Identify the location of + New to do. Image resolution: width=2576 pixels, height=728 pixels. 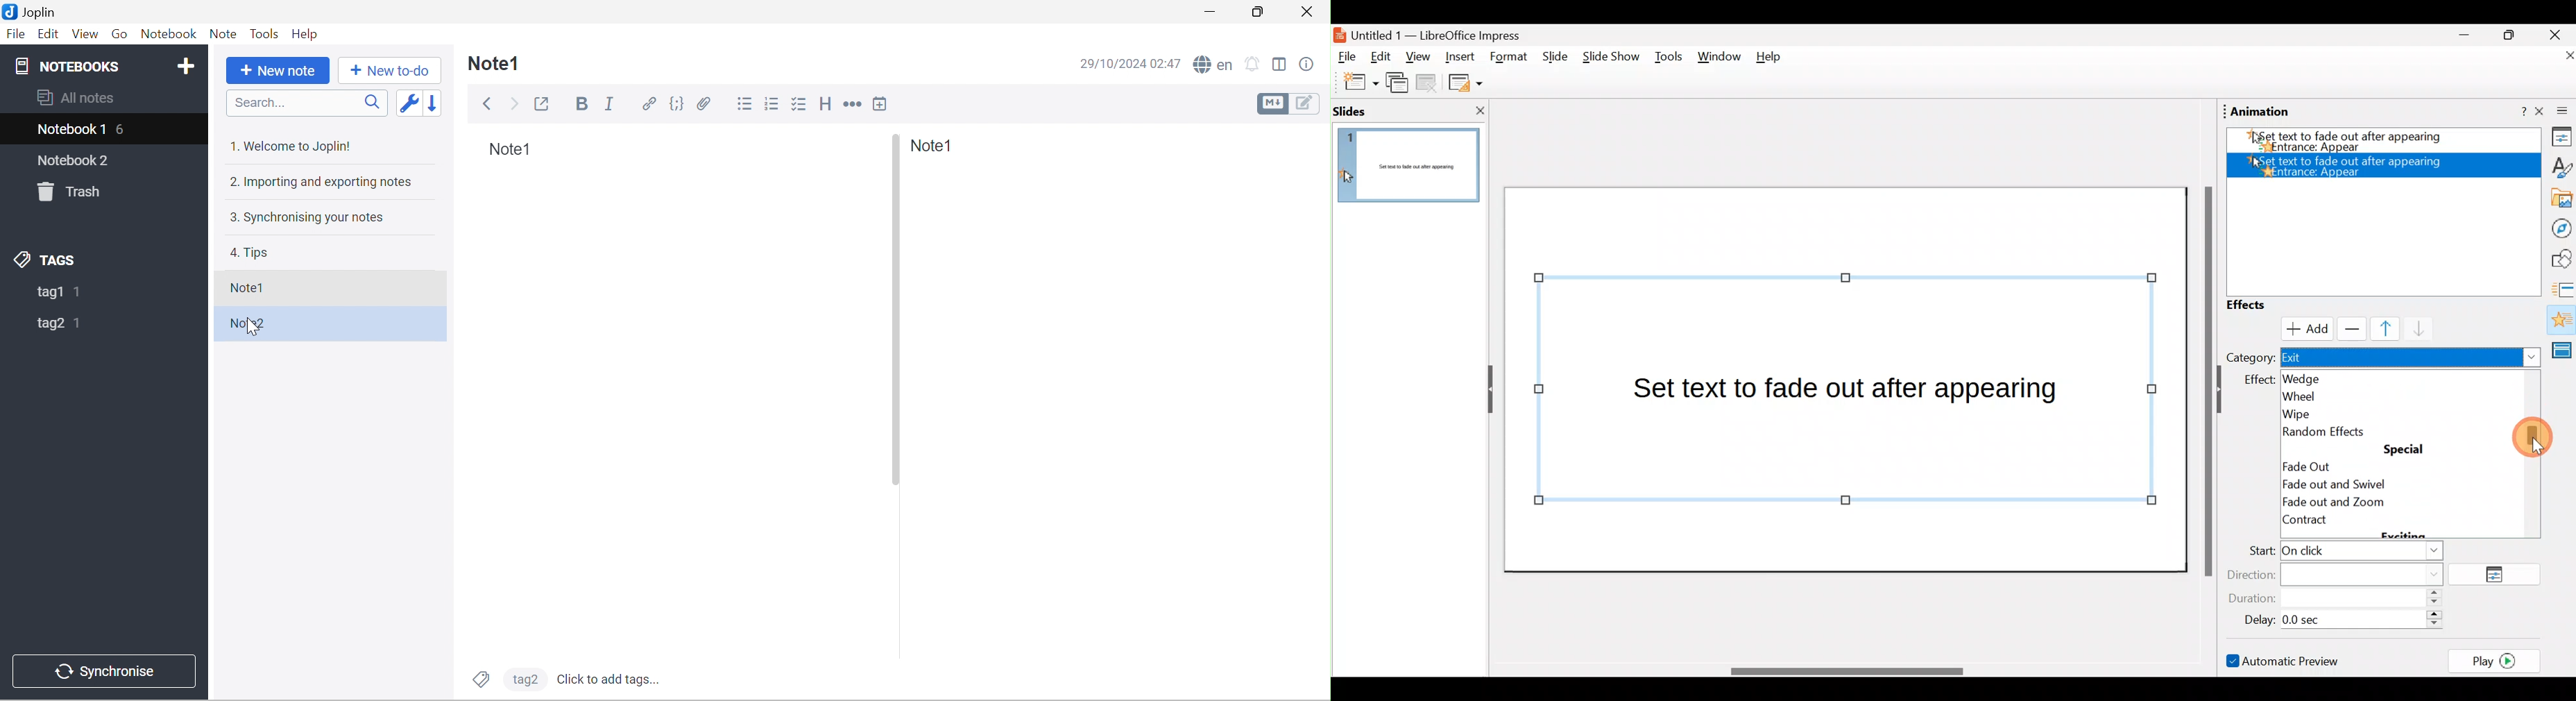
(390, 72).